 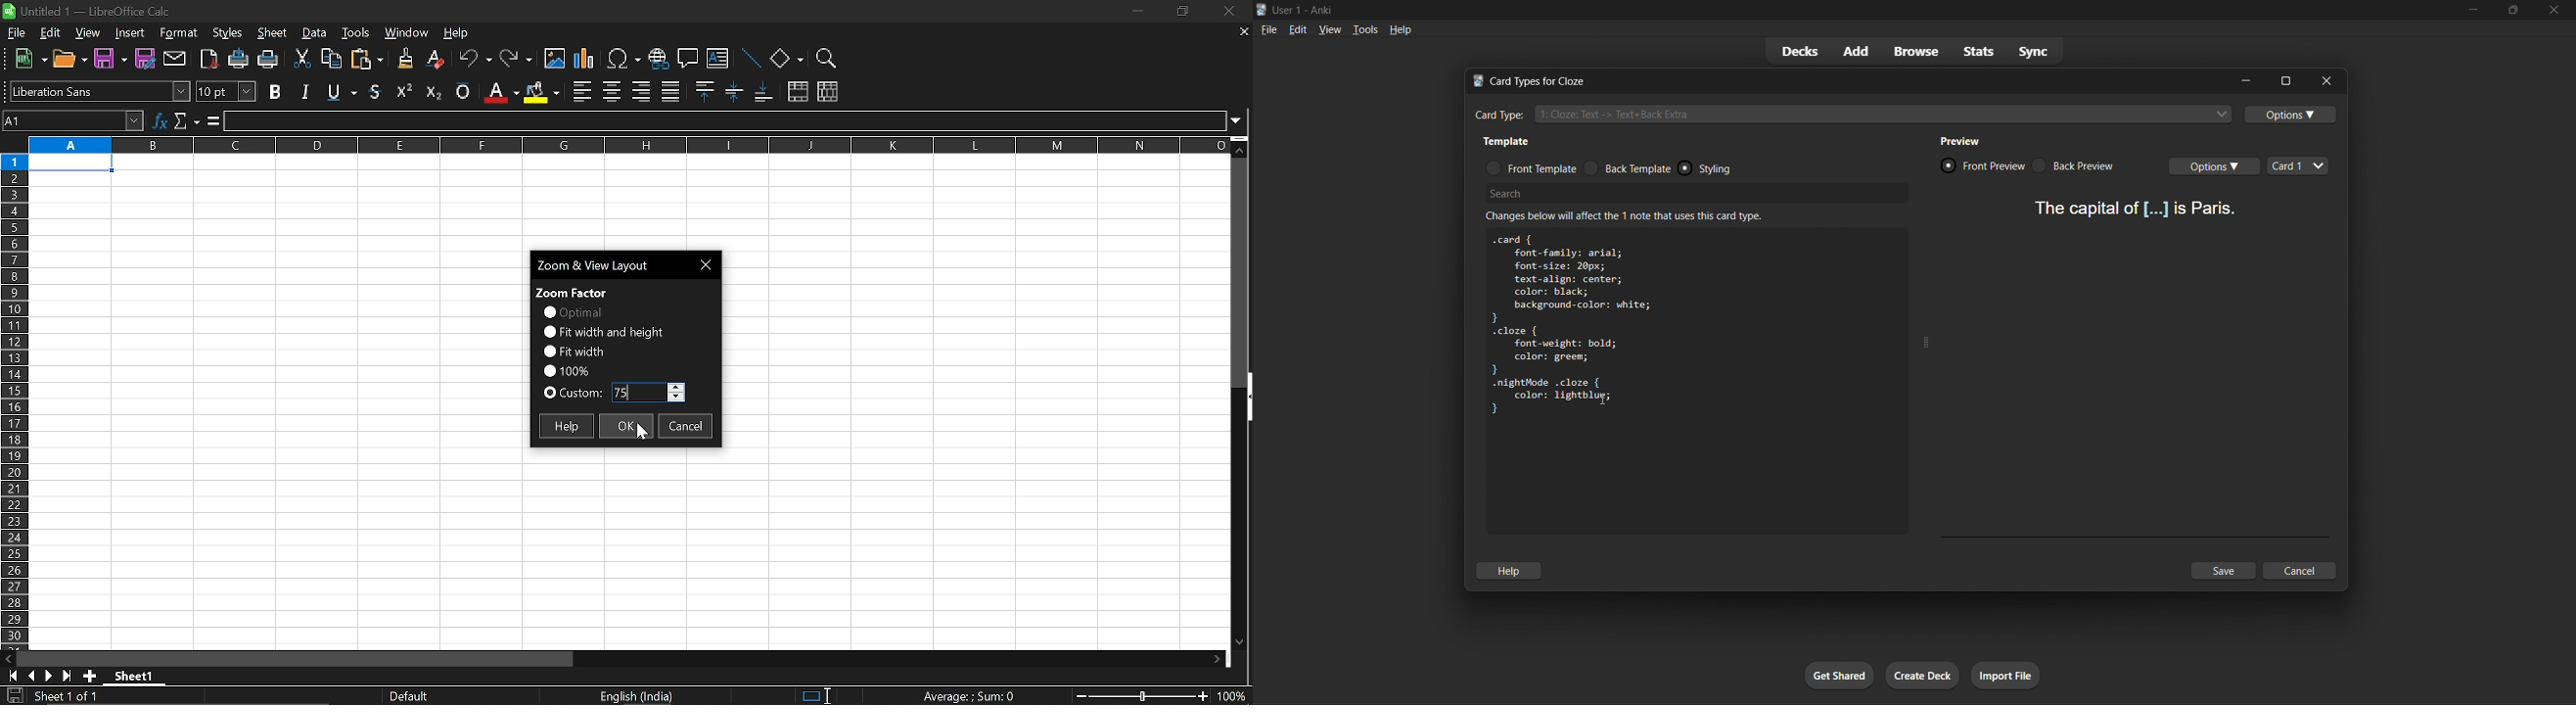 I want to click on vertical scrollbar, so click(x=1245, y=399).